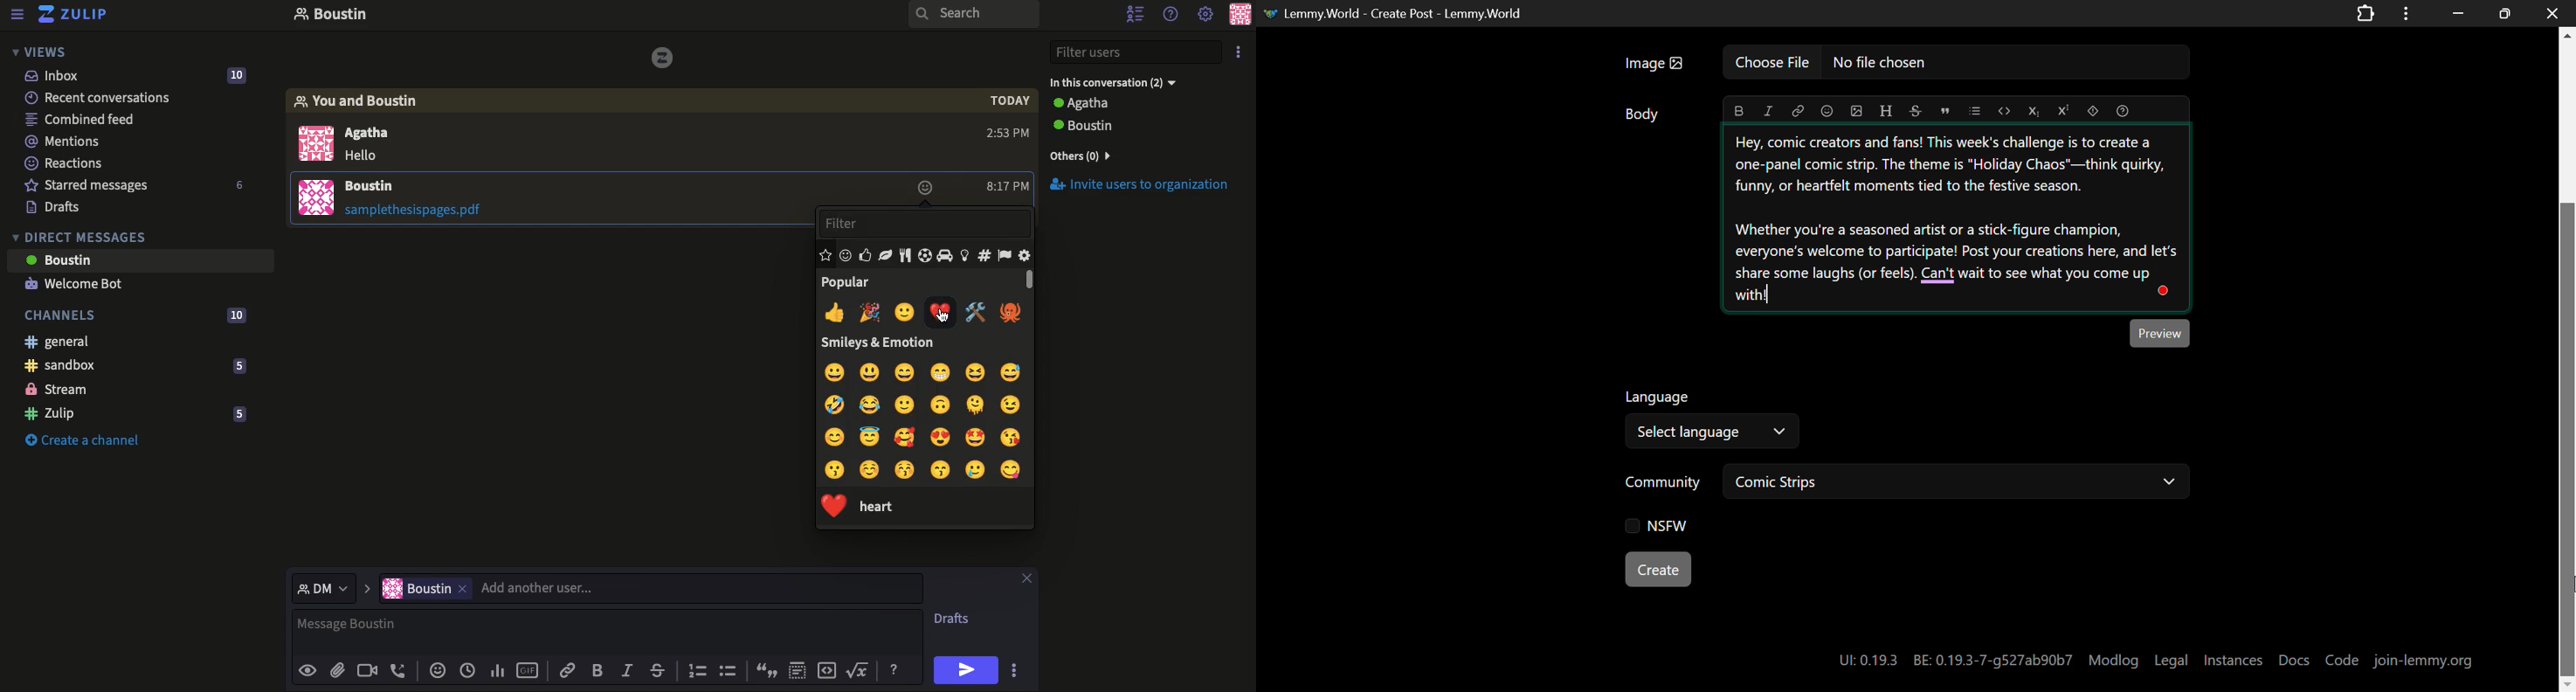 The width and height of the screenshot is (2576, 700). I want to click on Select Language, so click(1715, 431).